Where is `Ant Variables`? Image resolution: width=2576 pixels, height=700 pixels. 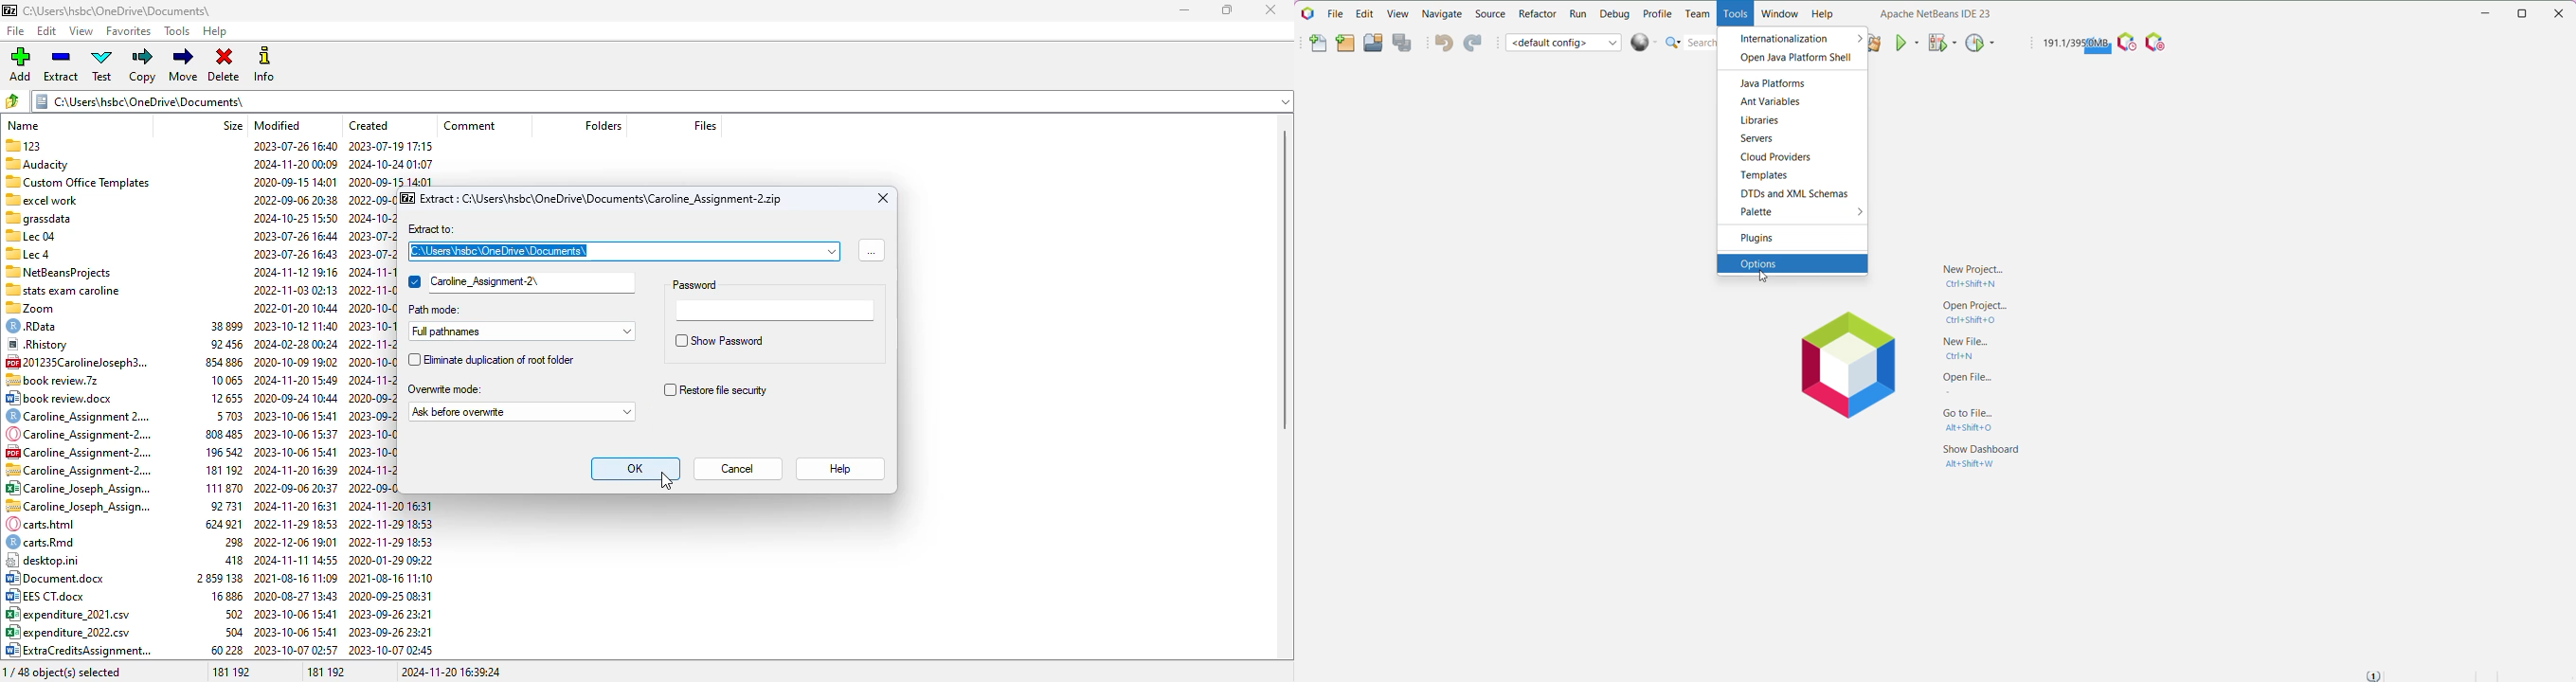 Ant Variables is located at coordinates (1775, 102).